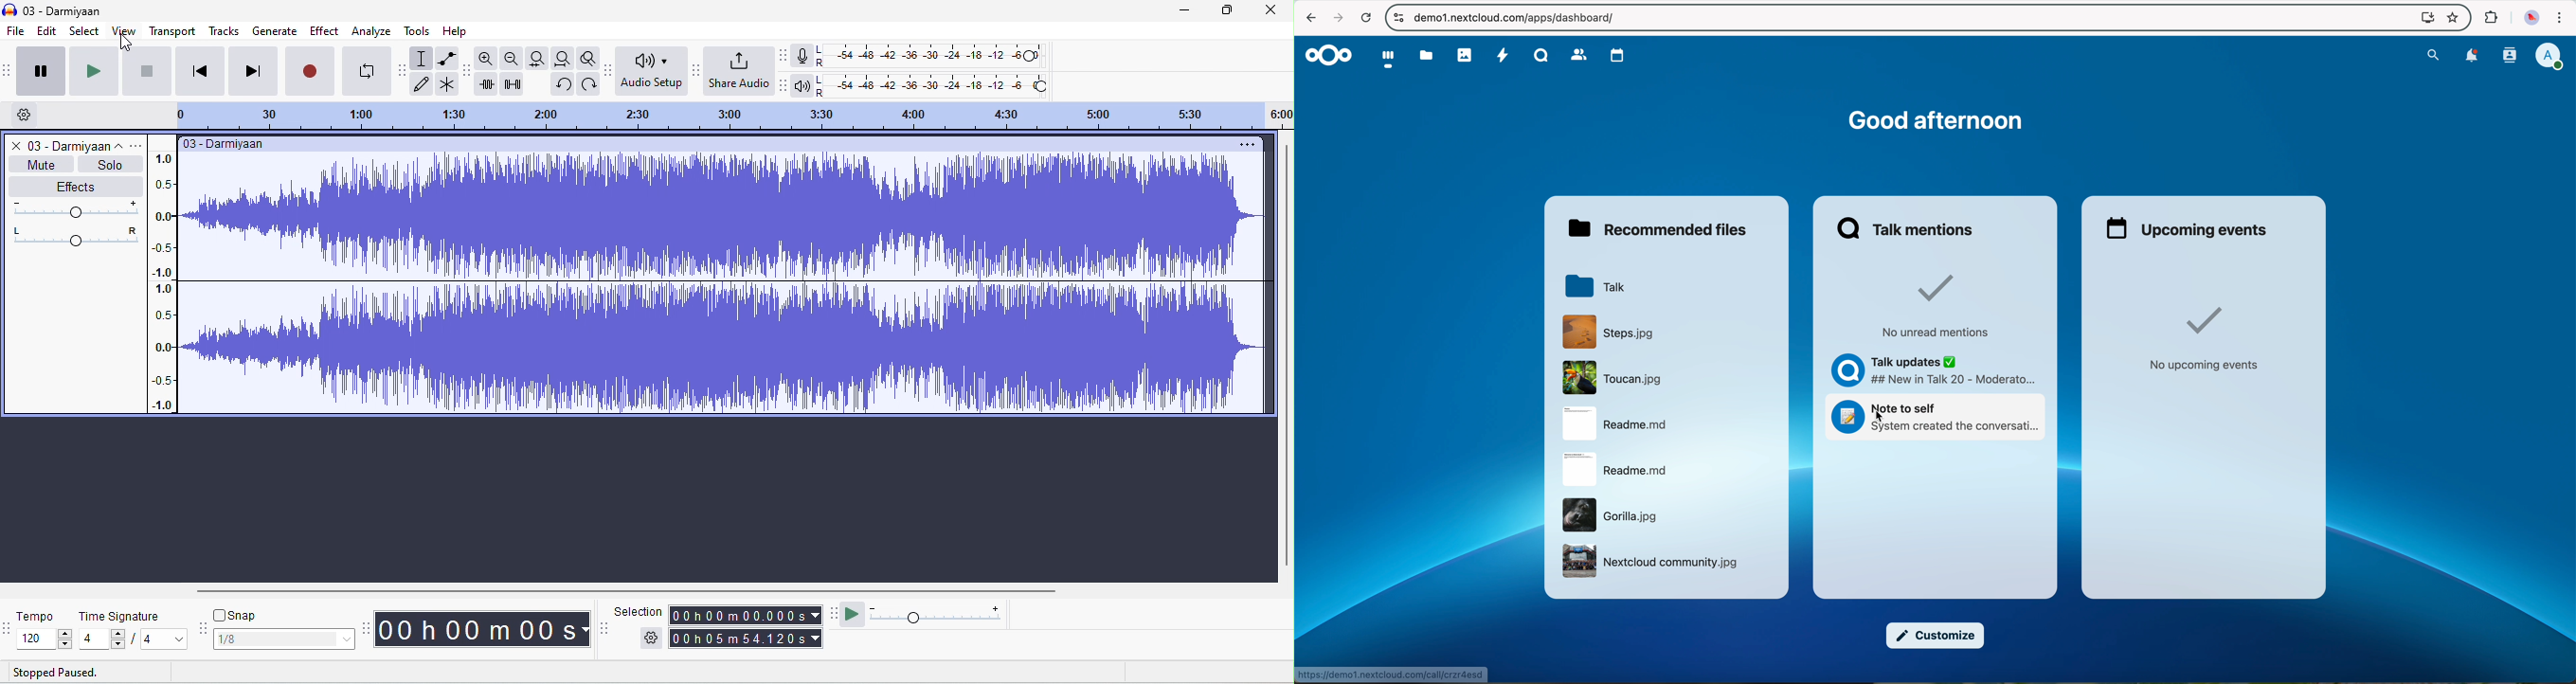 The width and height of the screenshot is (2576, 700). I want to click on good afternoon, so click(1936, 119).